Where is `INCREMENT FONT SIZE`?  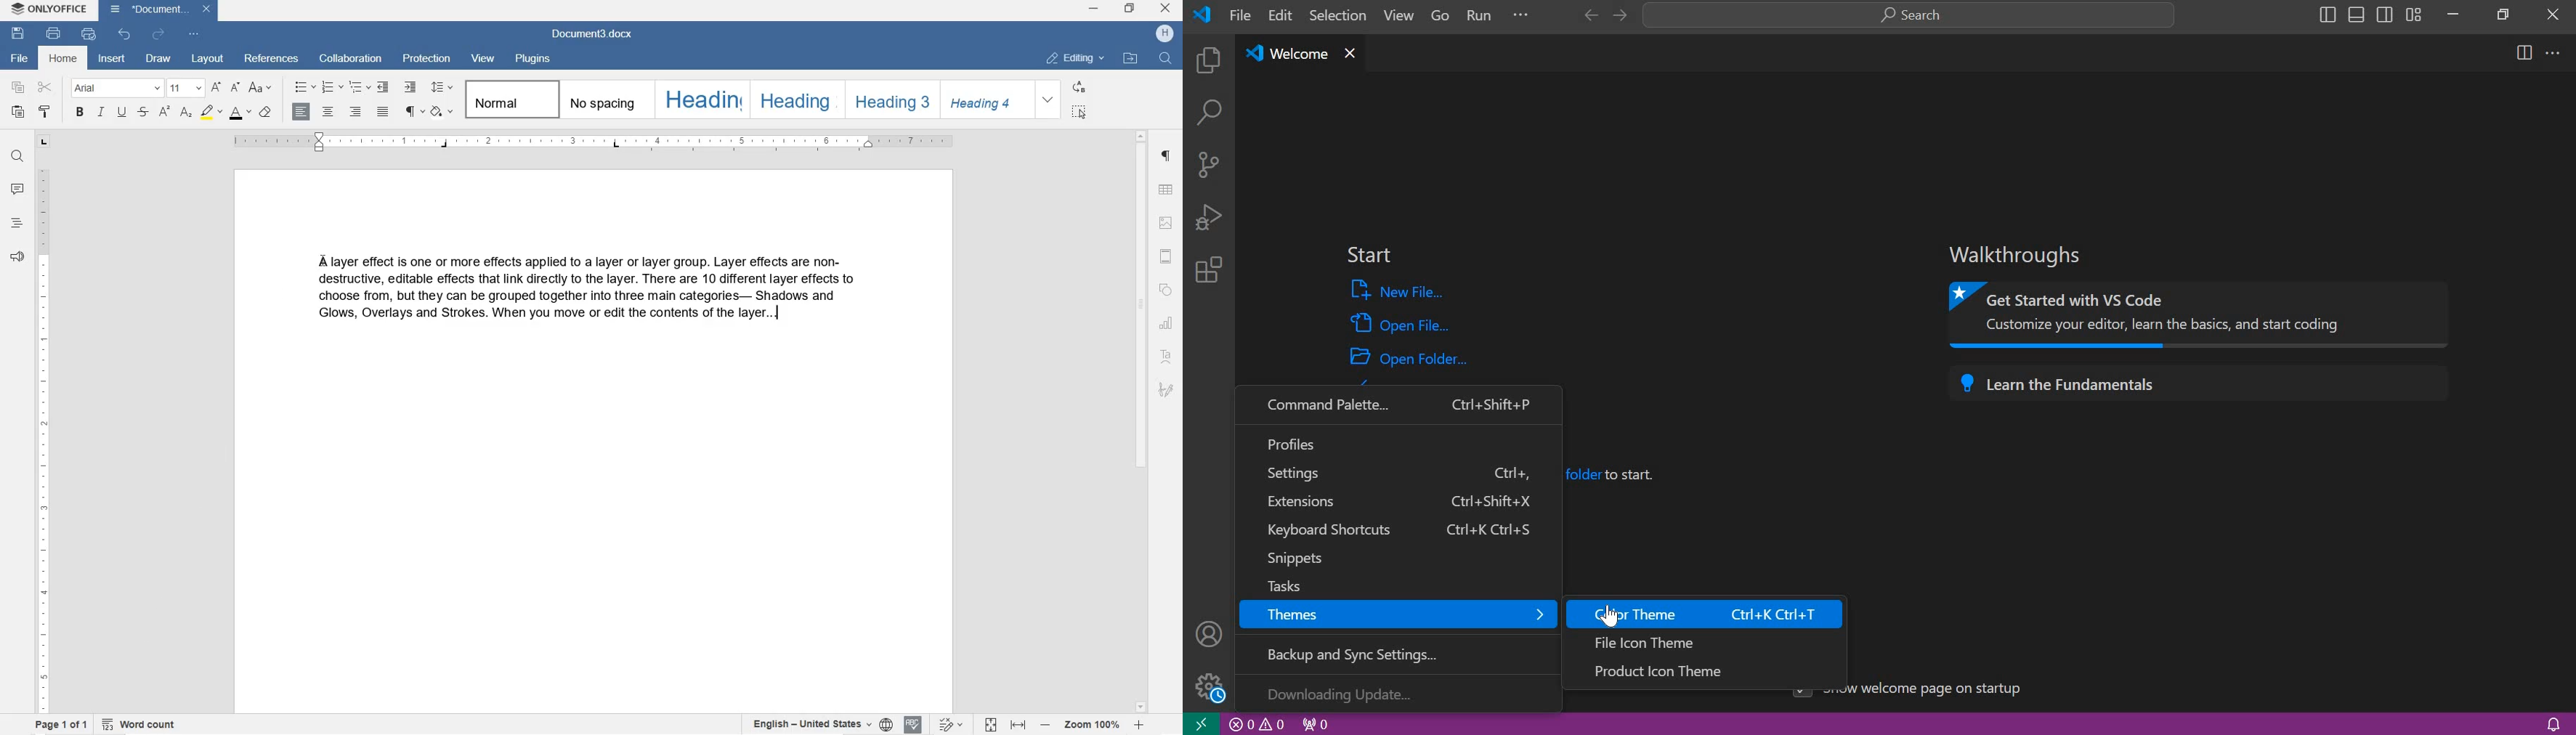
INCREMENT FONT SIZE is located at coordinates (215, 86).